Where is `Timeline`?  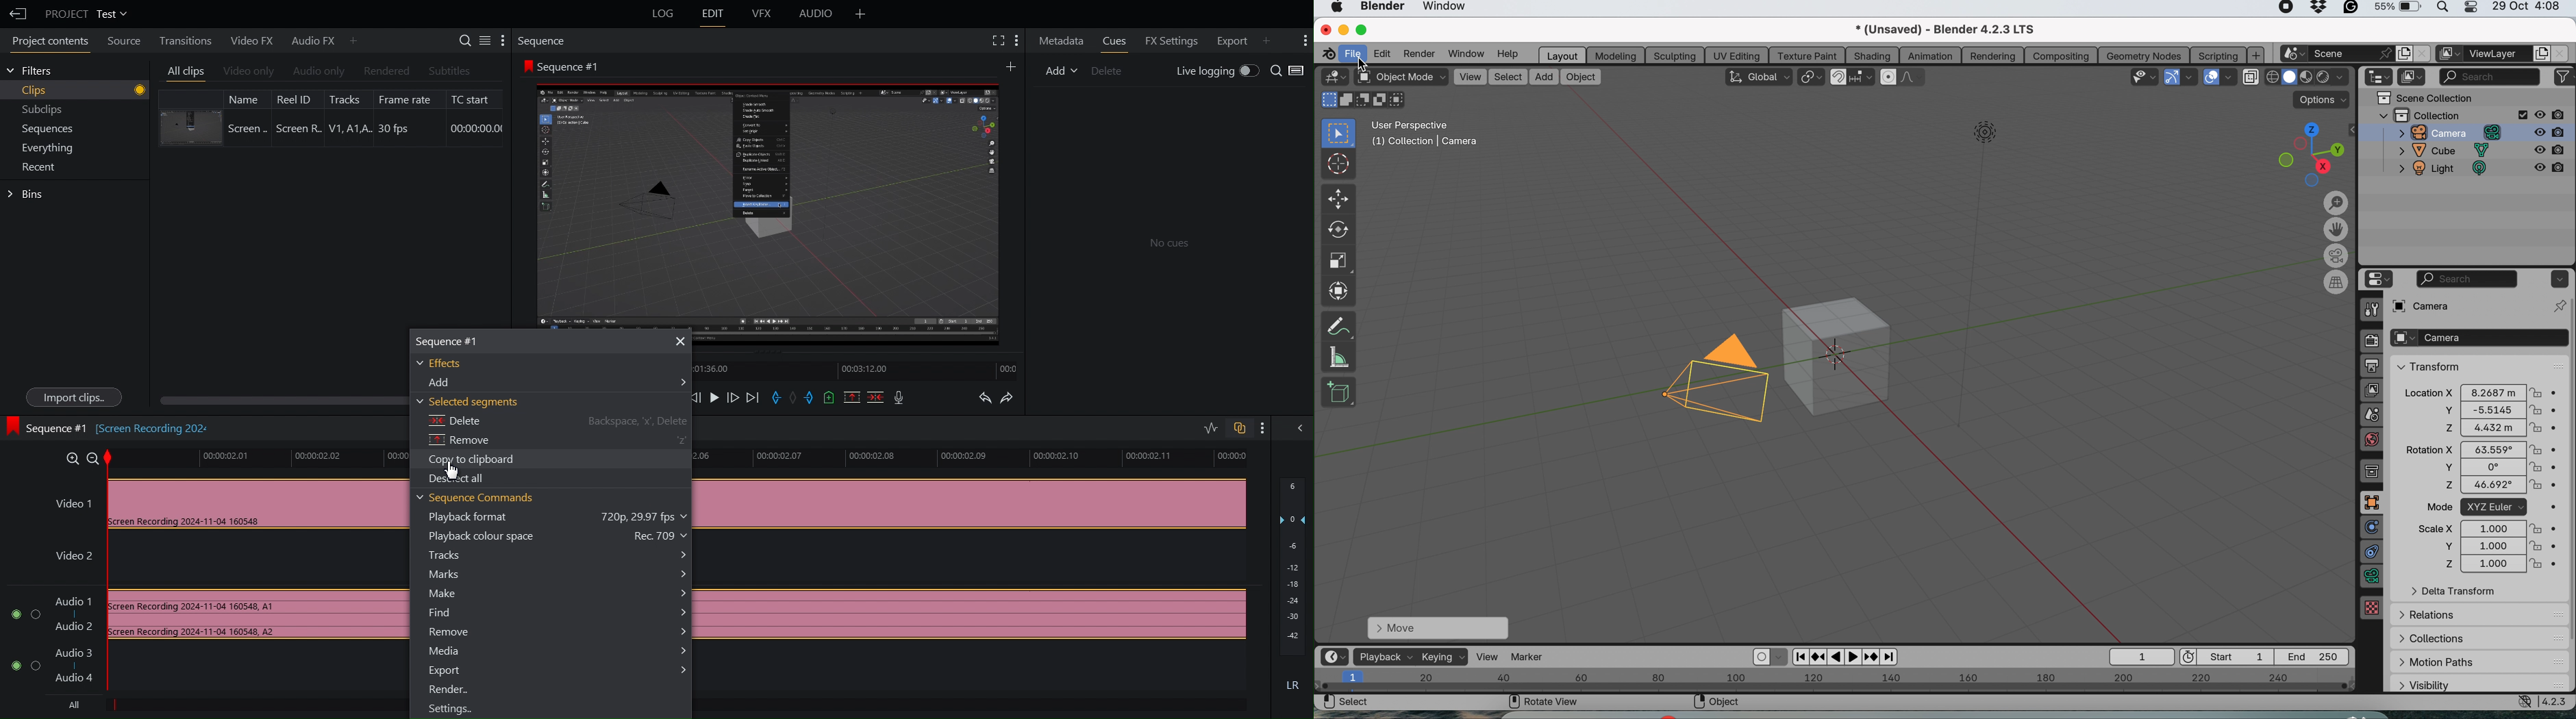
Timeline is located at coordinates (255, 457).